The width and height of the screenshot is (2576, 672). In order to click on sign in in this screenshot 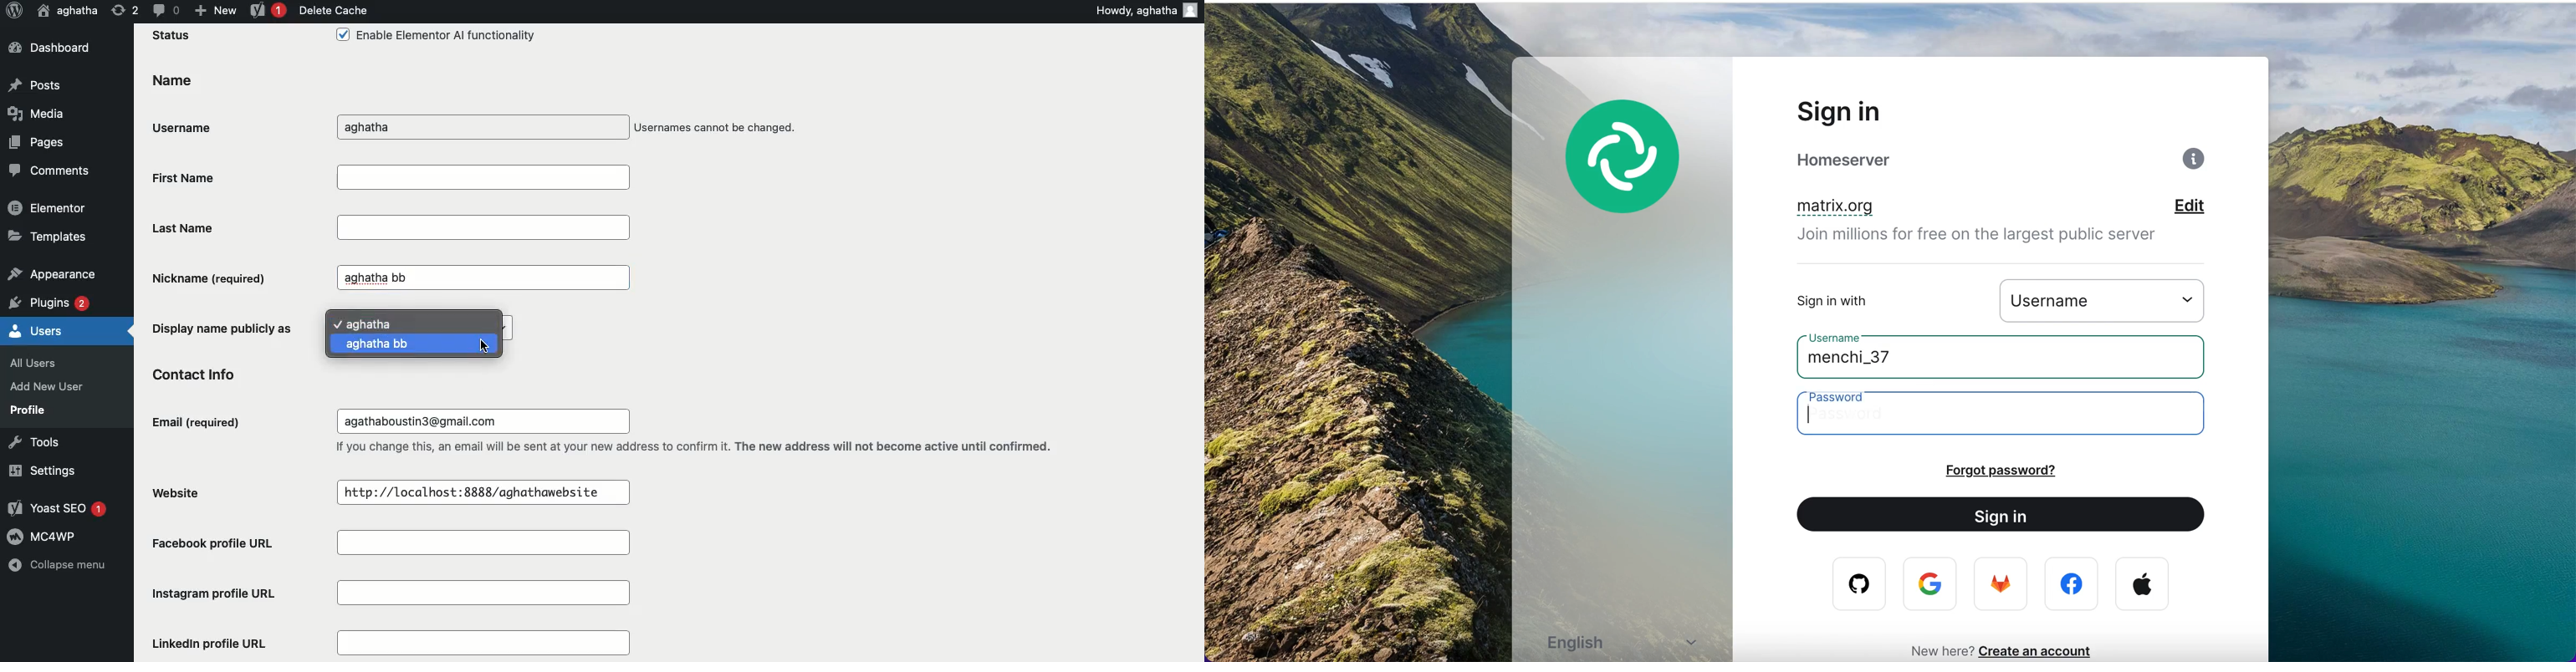, I will do `click(1867, 111)`.